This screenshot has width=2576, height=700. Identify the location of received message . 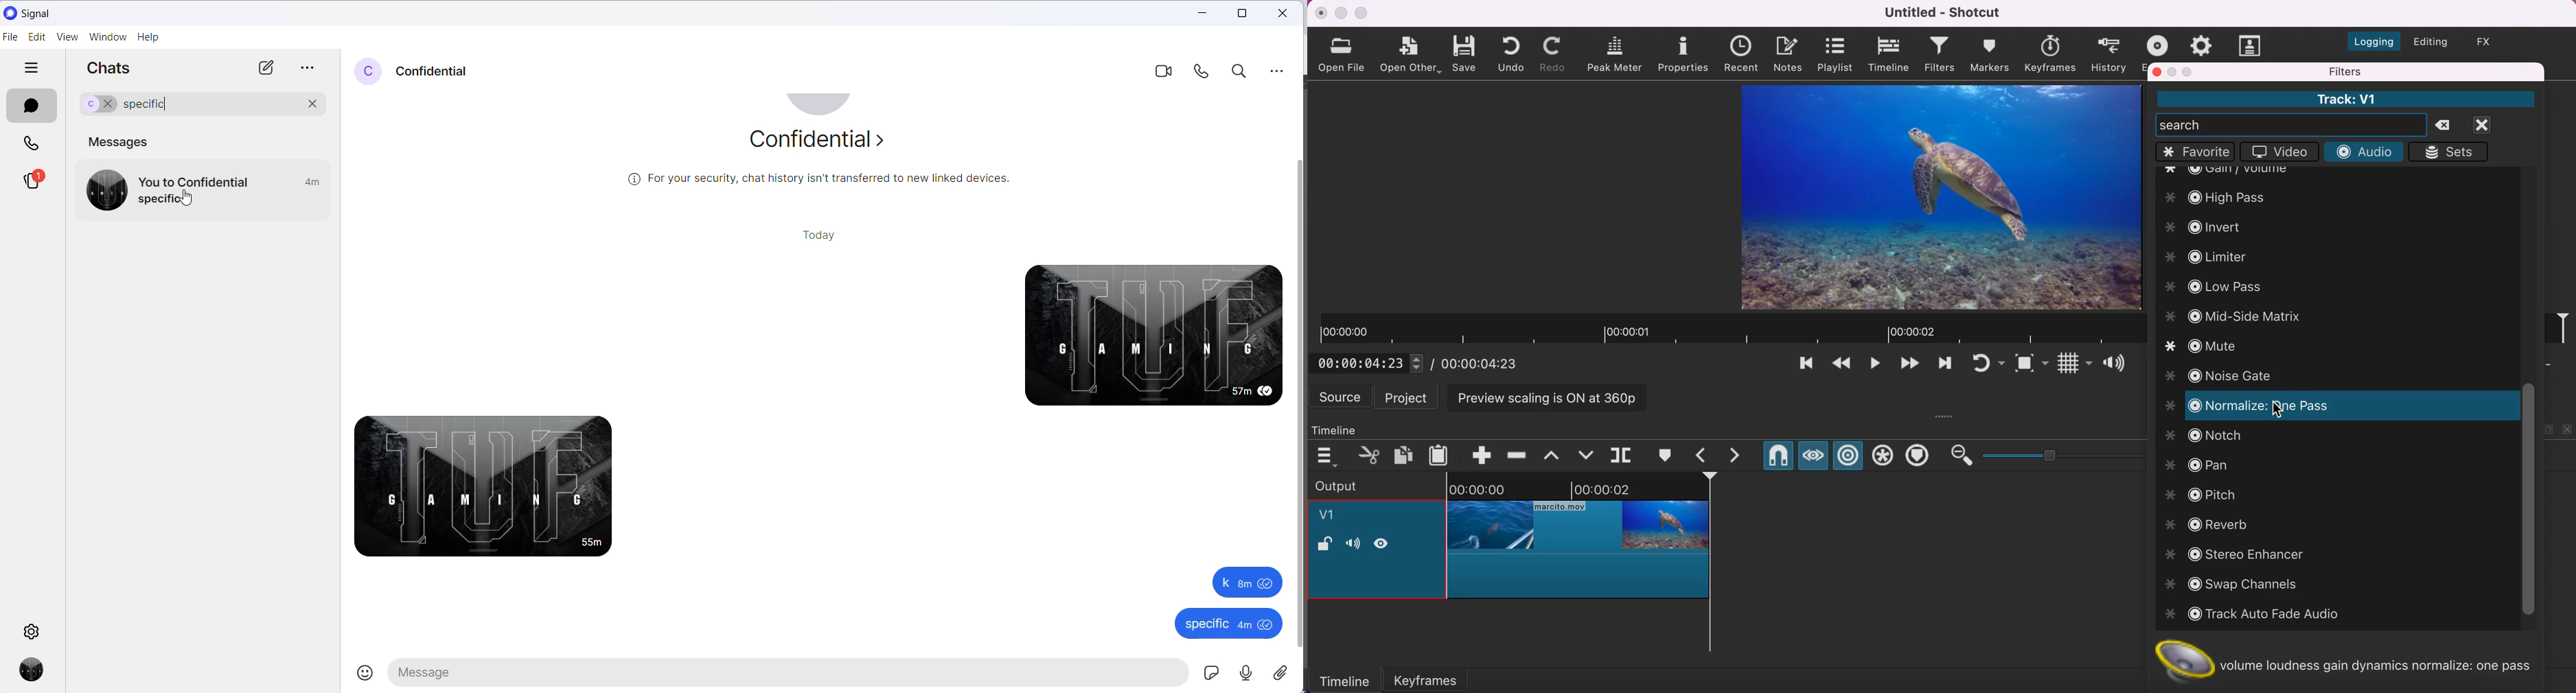
(496, 489).